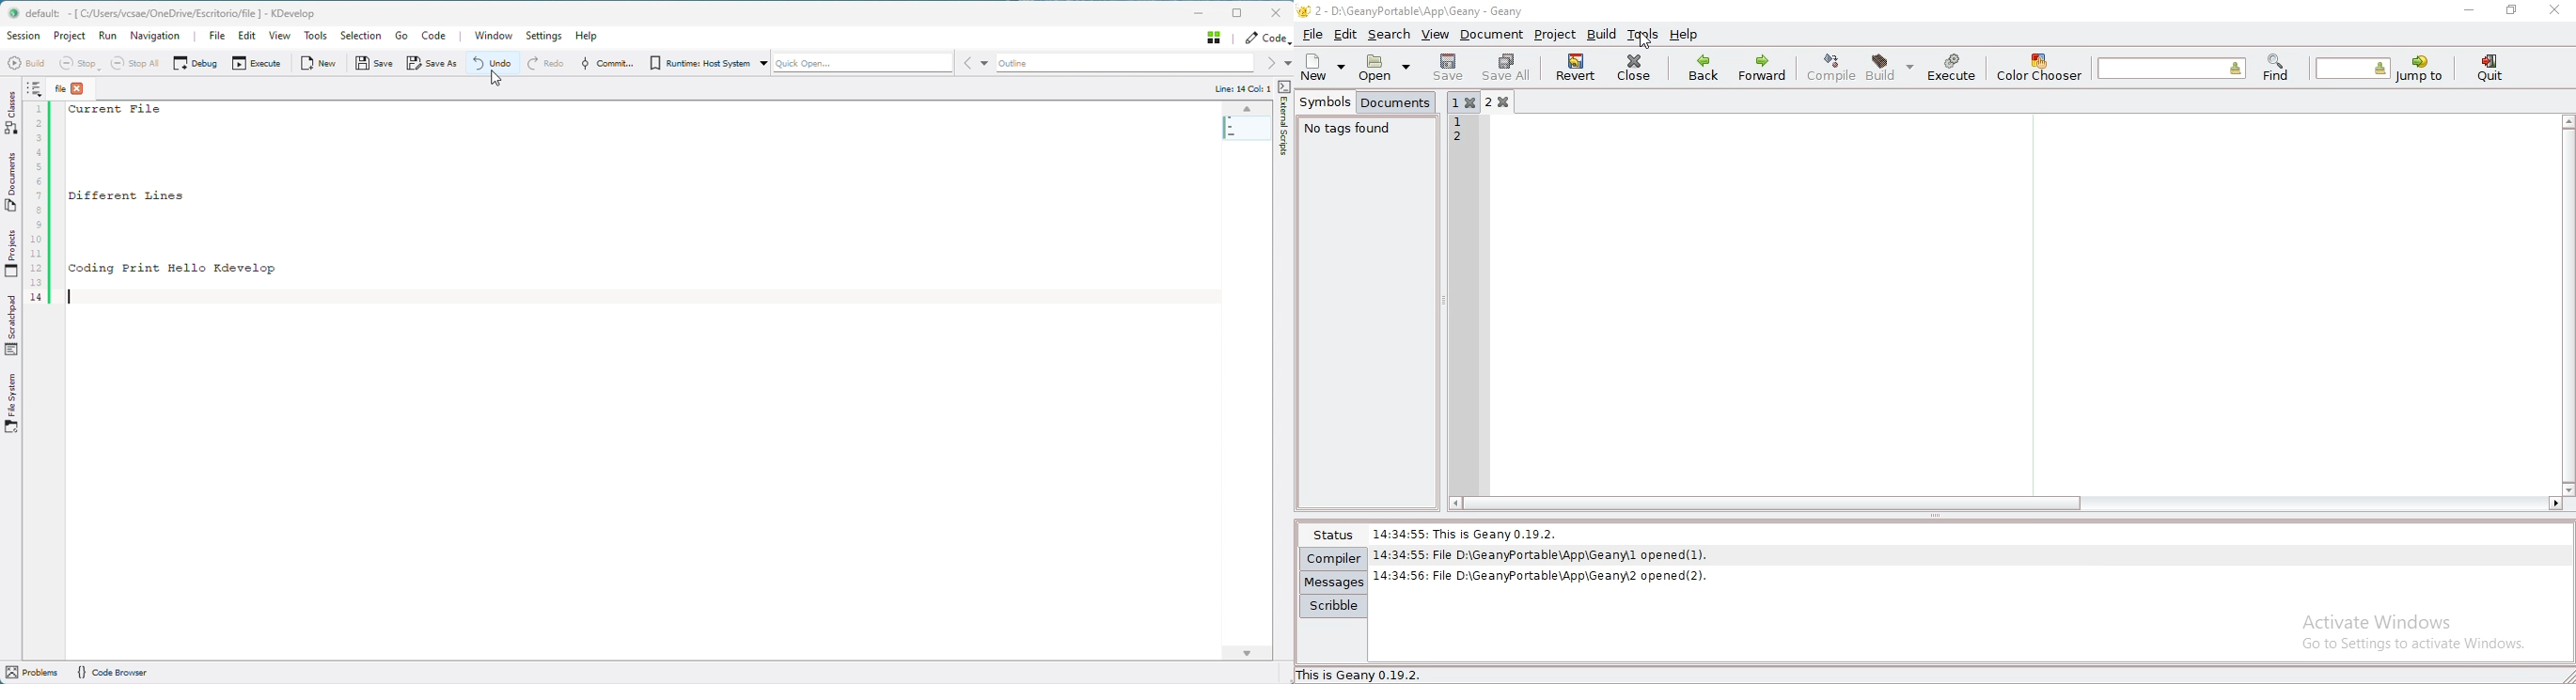 The height and width of the screenshot is (700, 2576). Describe the element at coordinates (1887, 67) in the screenshot. I see `build` at that location.